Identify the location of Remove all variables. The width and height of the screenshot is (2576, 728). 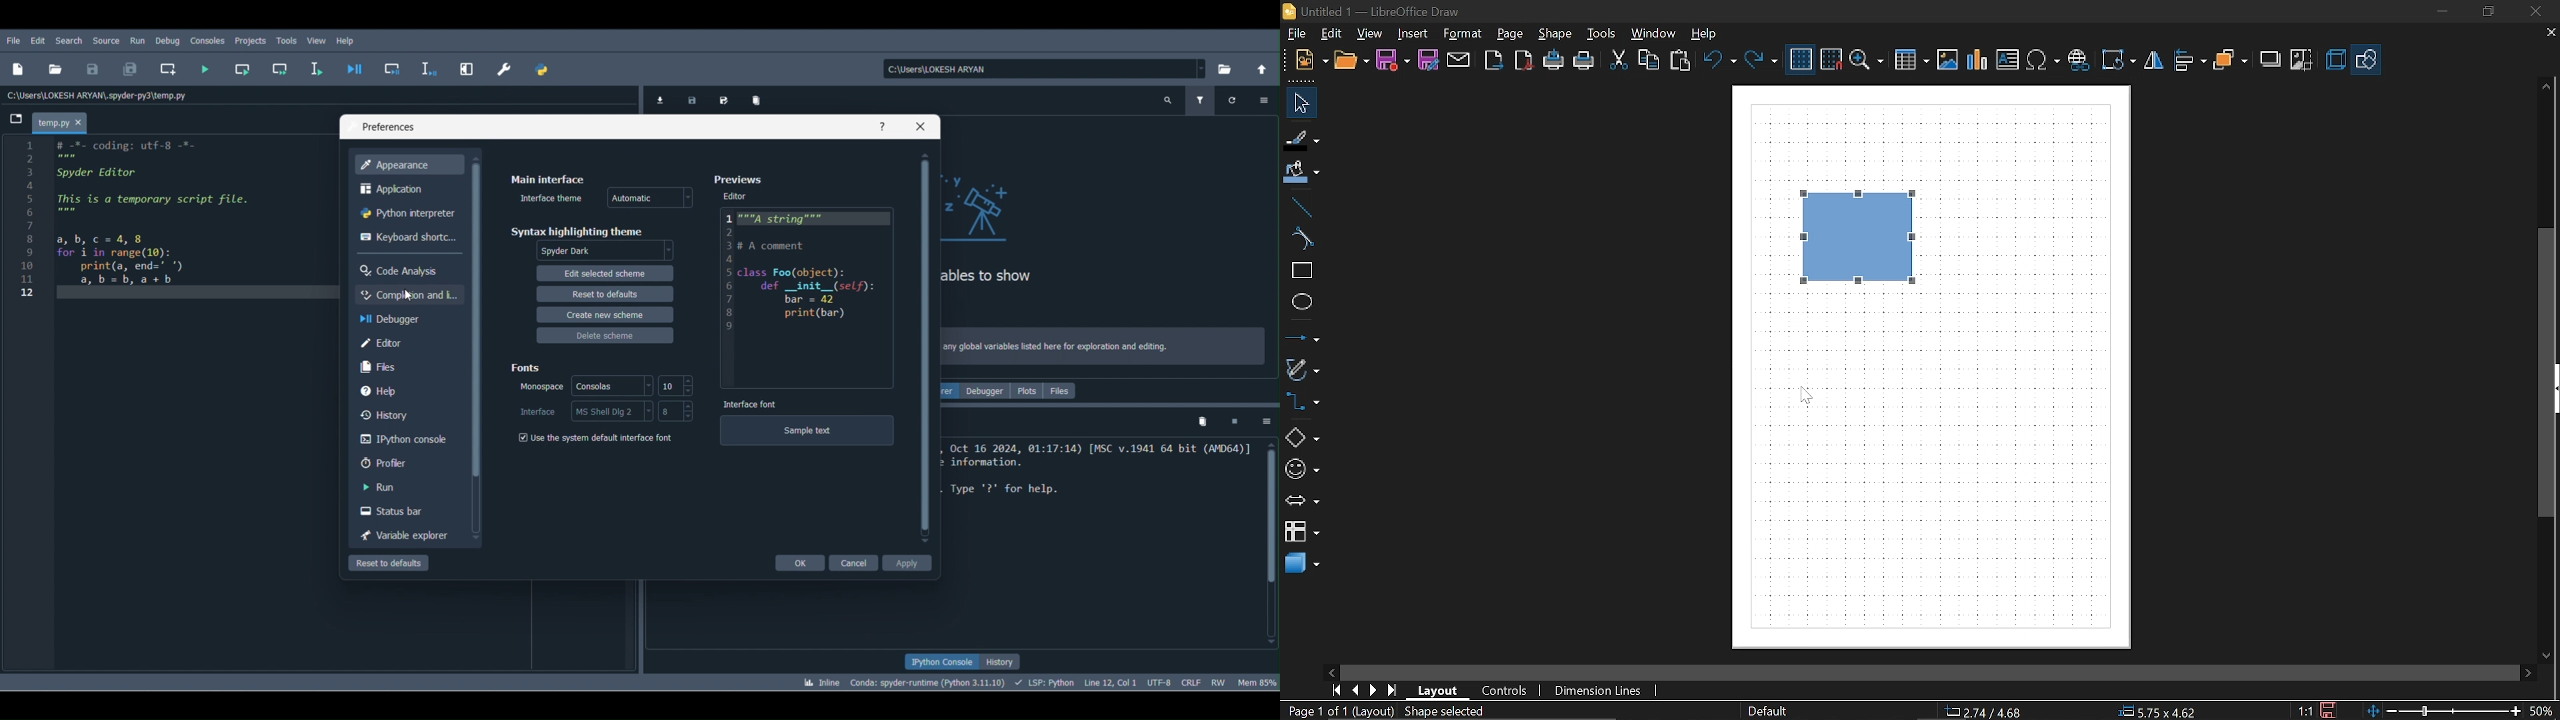
(759, 100).